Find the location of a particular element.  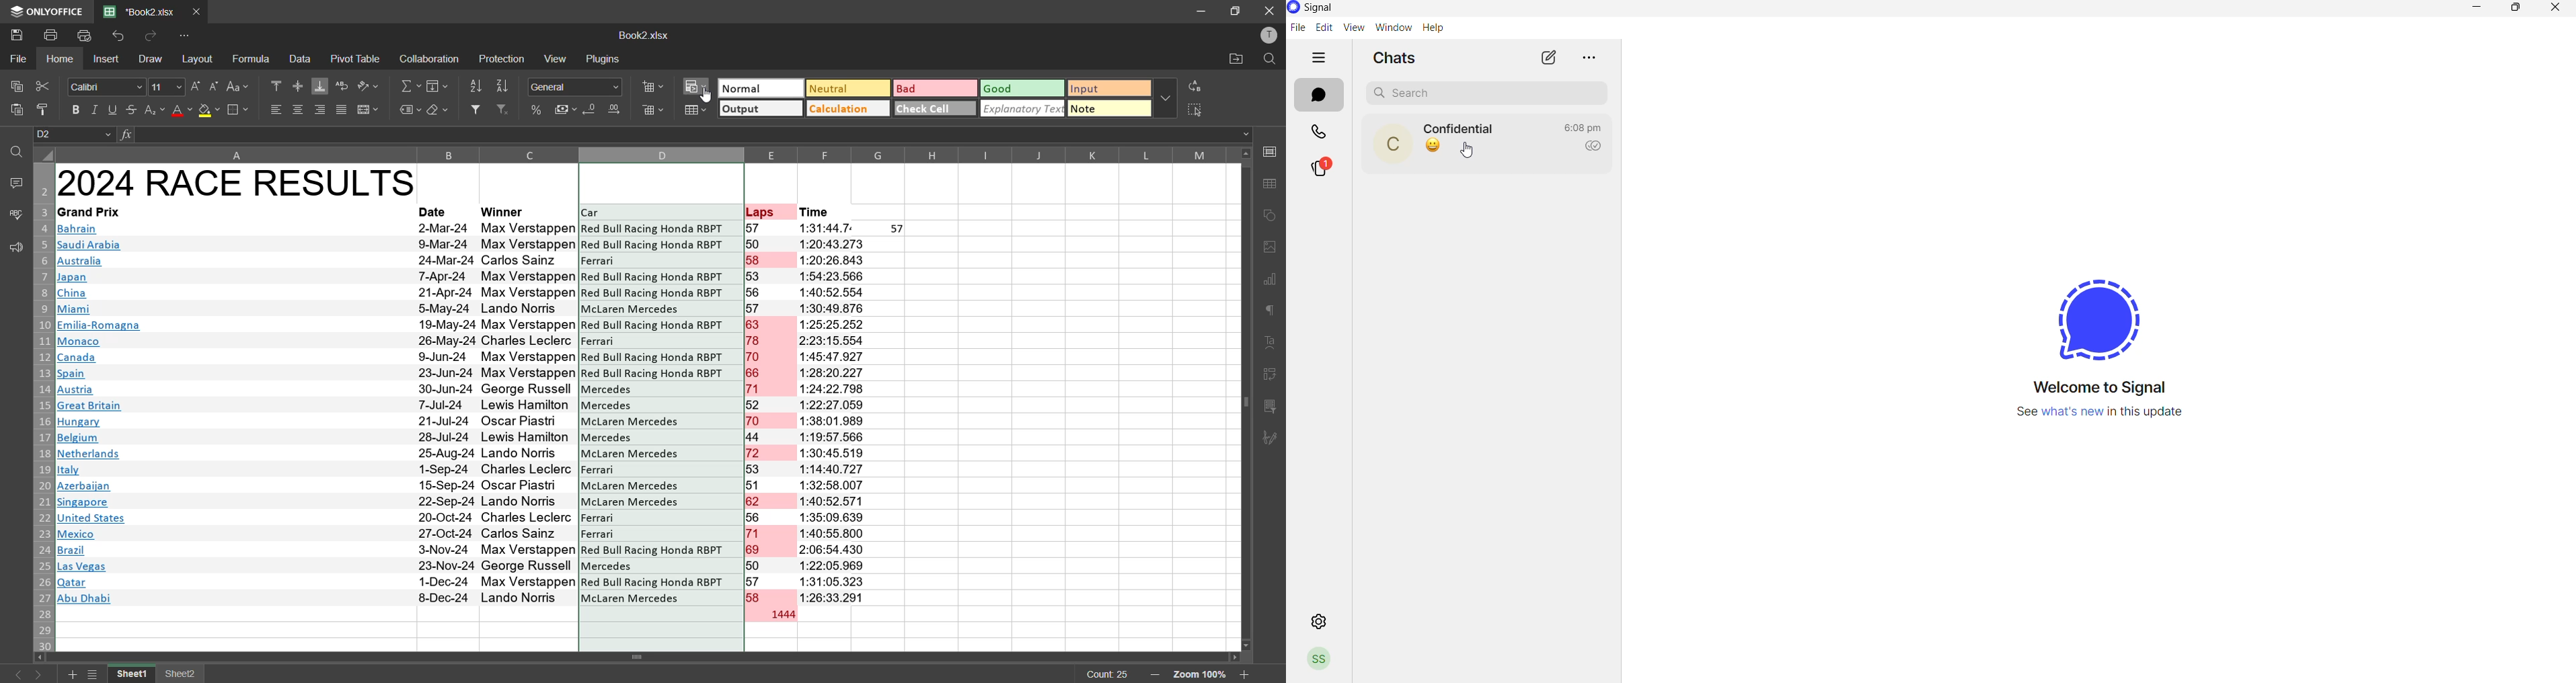

sort descending is located at coordinates (504, 86).